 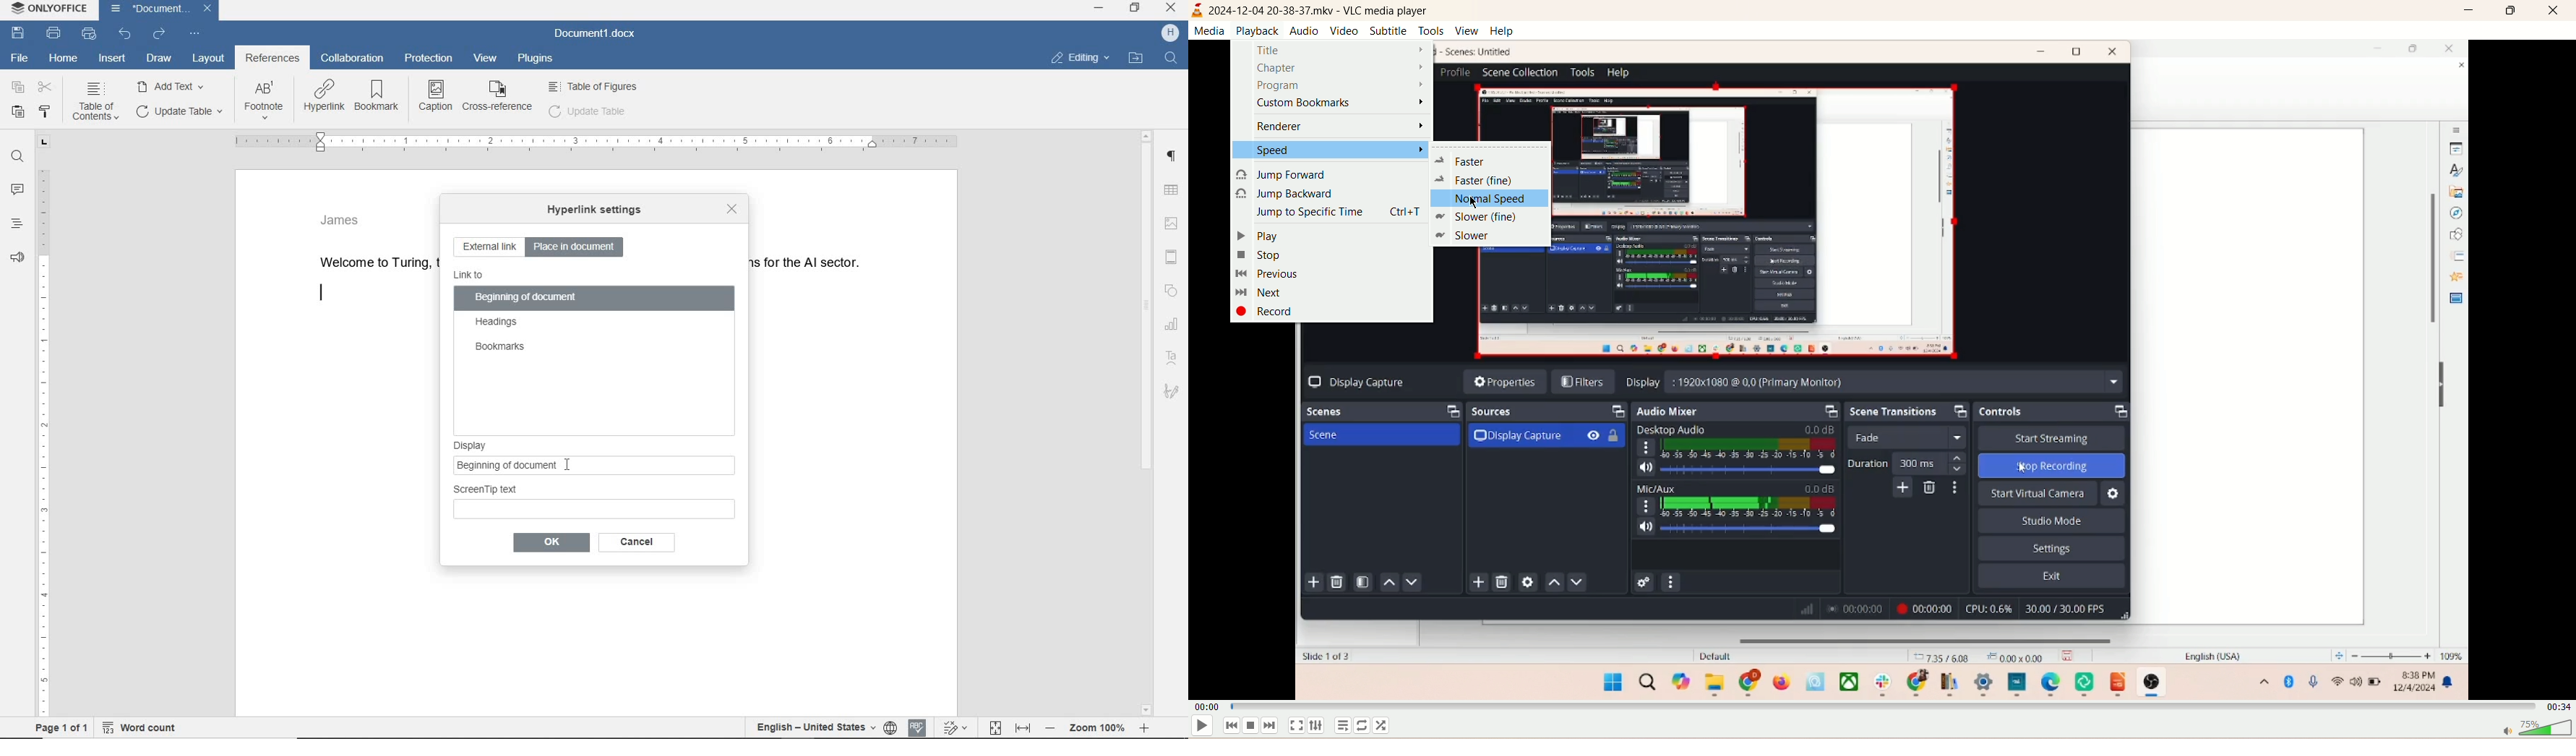 I want to click on shape, so click(x=1172, y=292).